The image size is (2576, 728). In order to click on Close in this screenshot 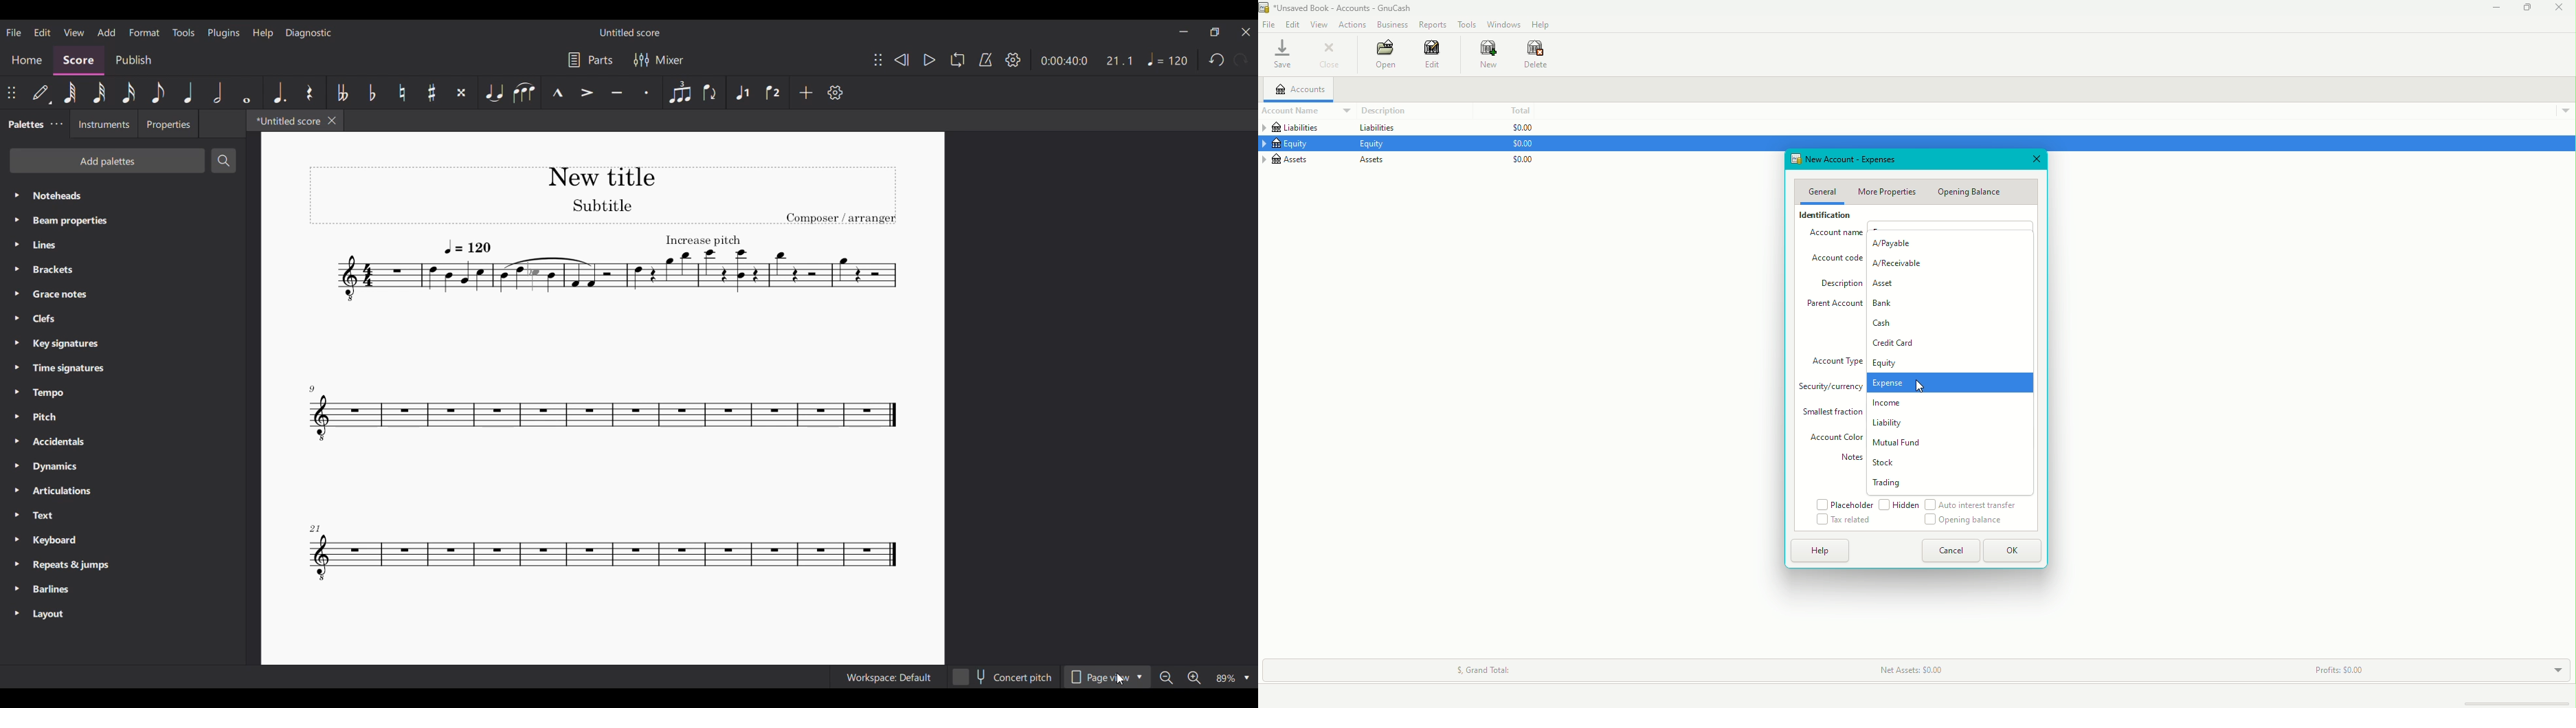, I will do `click(2560, 9)`.